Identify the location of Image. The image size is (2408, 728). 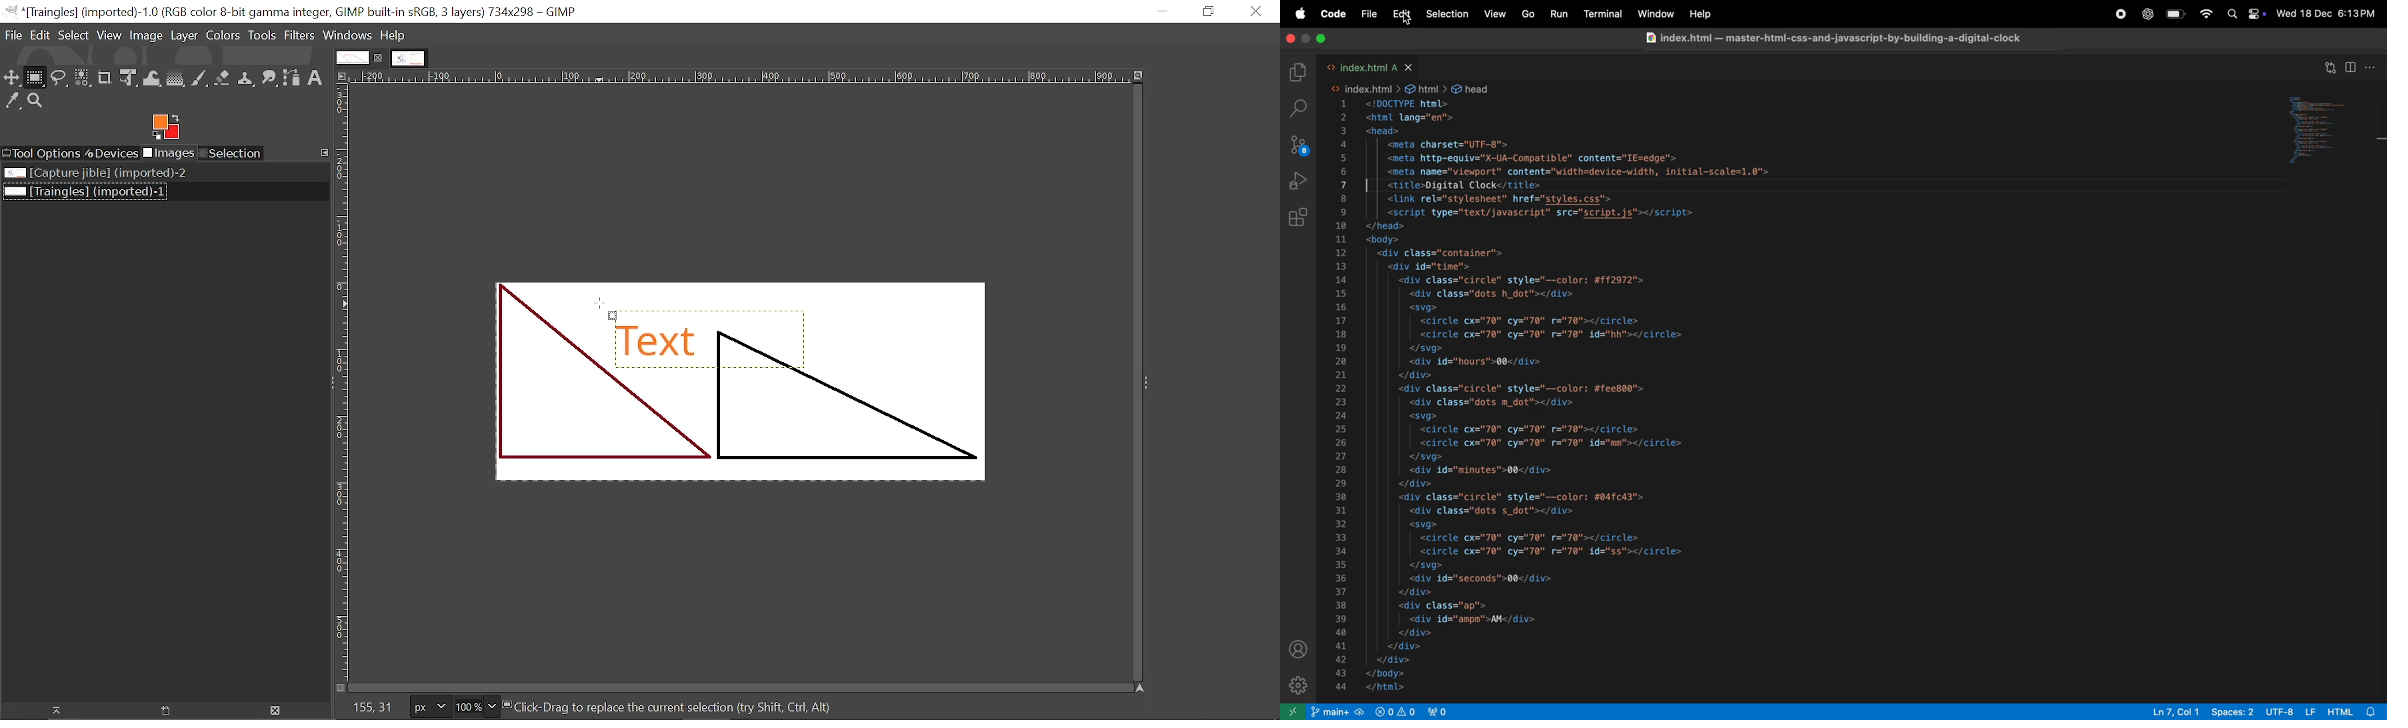
(146, 36).